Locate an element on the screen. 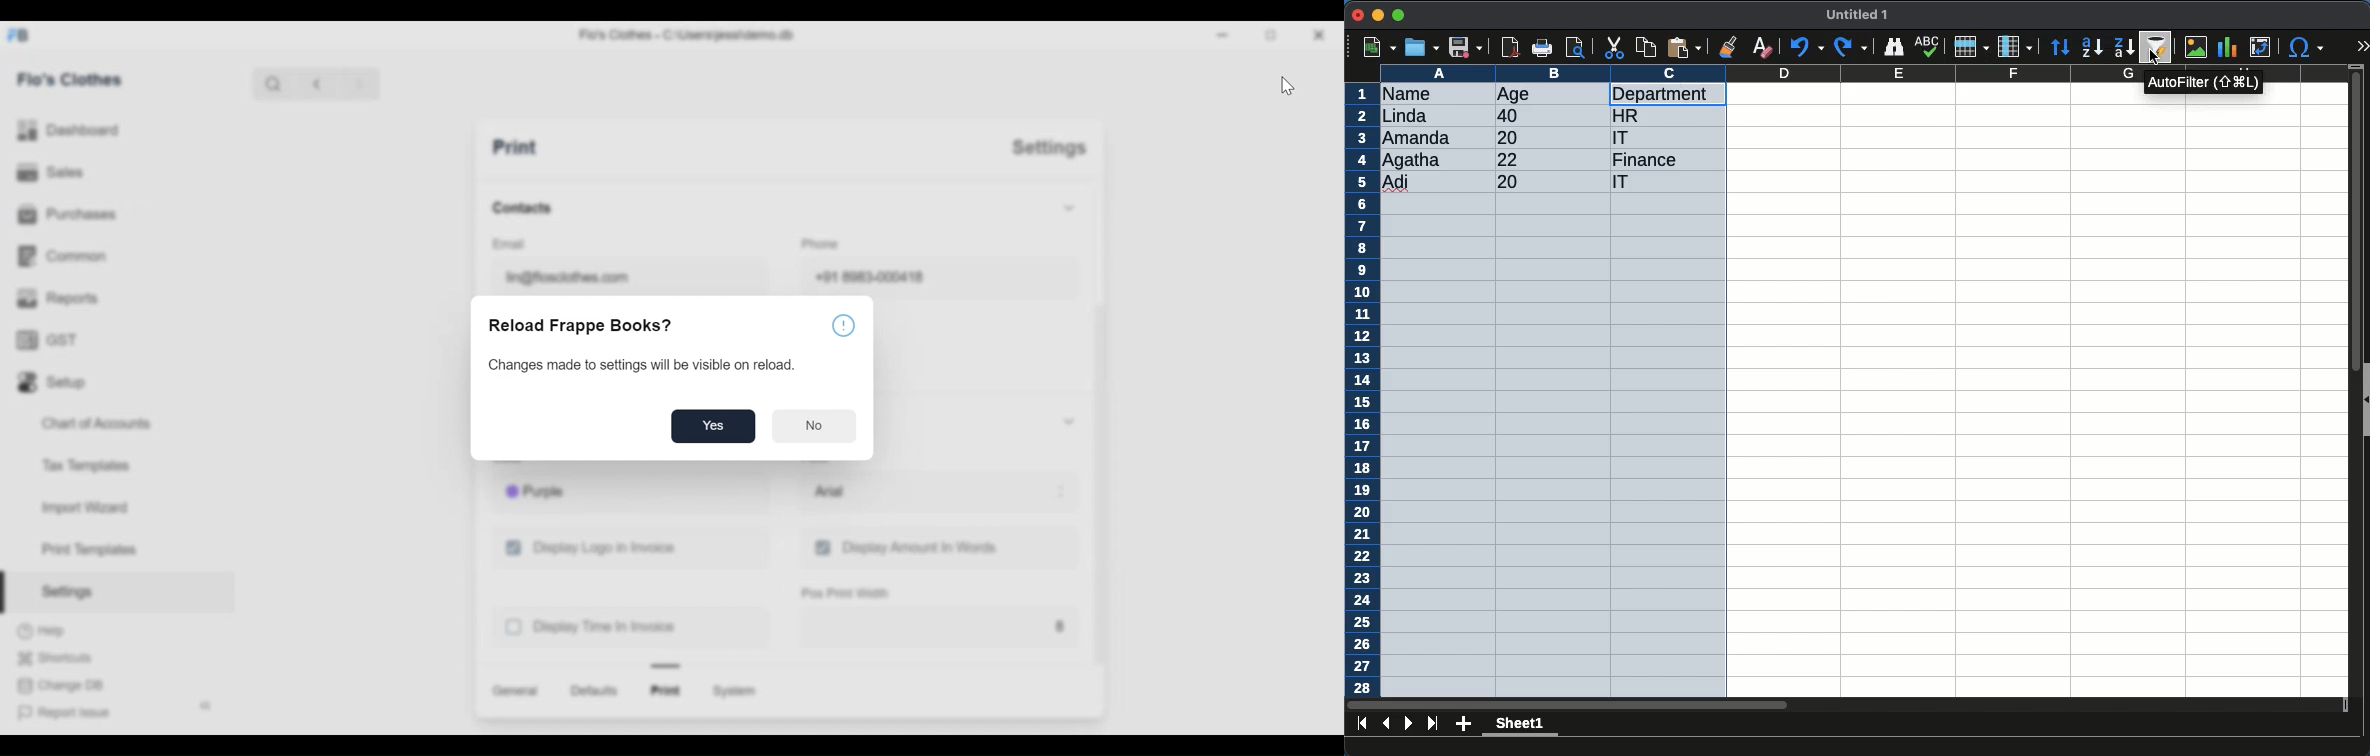 Image resolution: width=2380 pixels, height=756 pixels. clone formatting is located at coordinates (1730, 46).